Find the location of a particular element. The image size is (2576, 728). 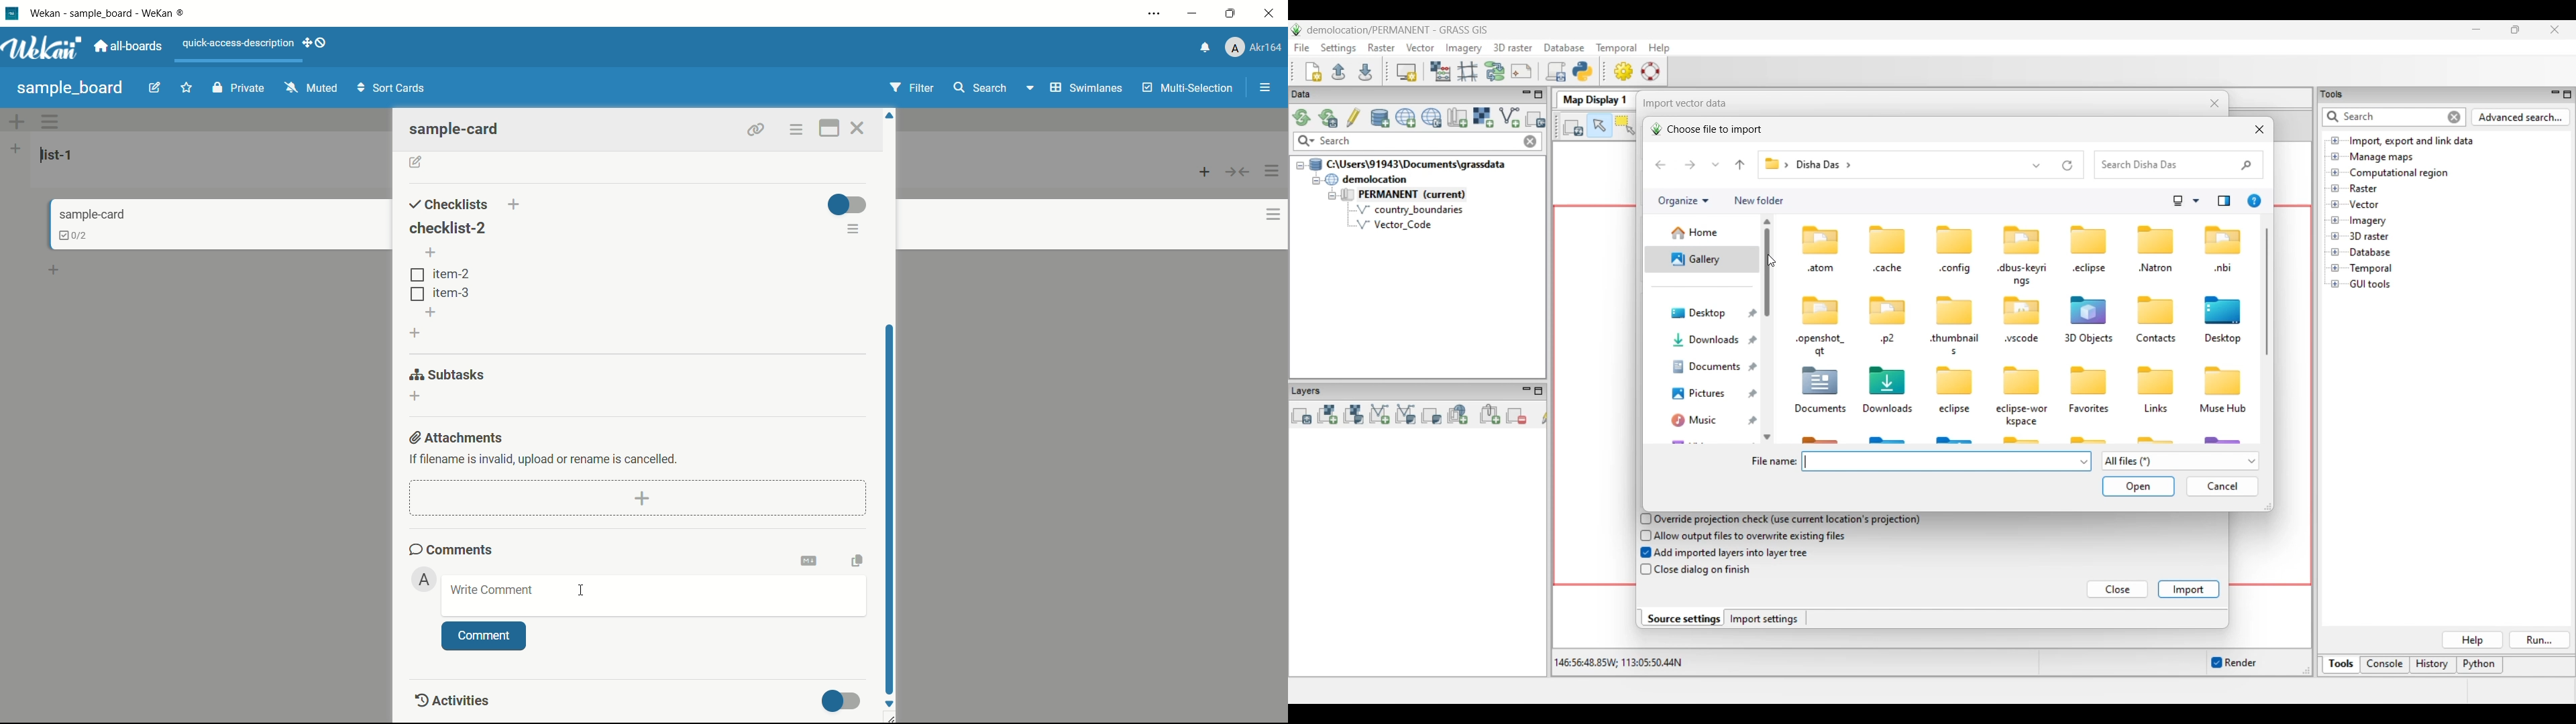

text is located at coordinates (545, 458).